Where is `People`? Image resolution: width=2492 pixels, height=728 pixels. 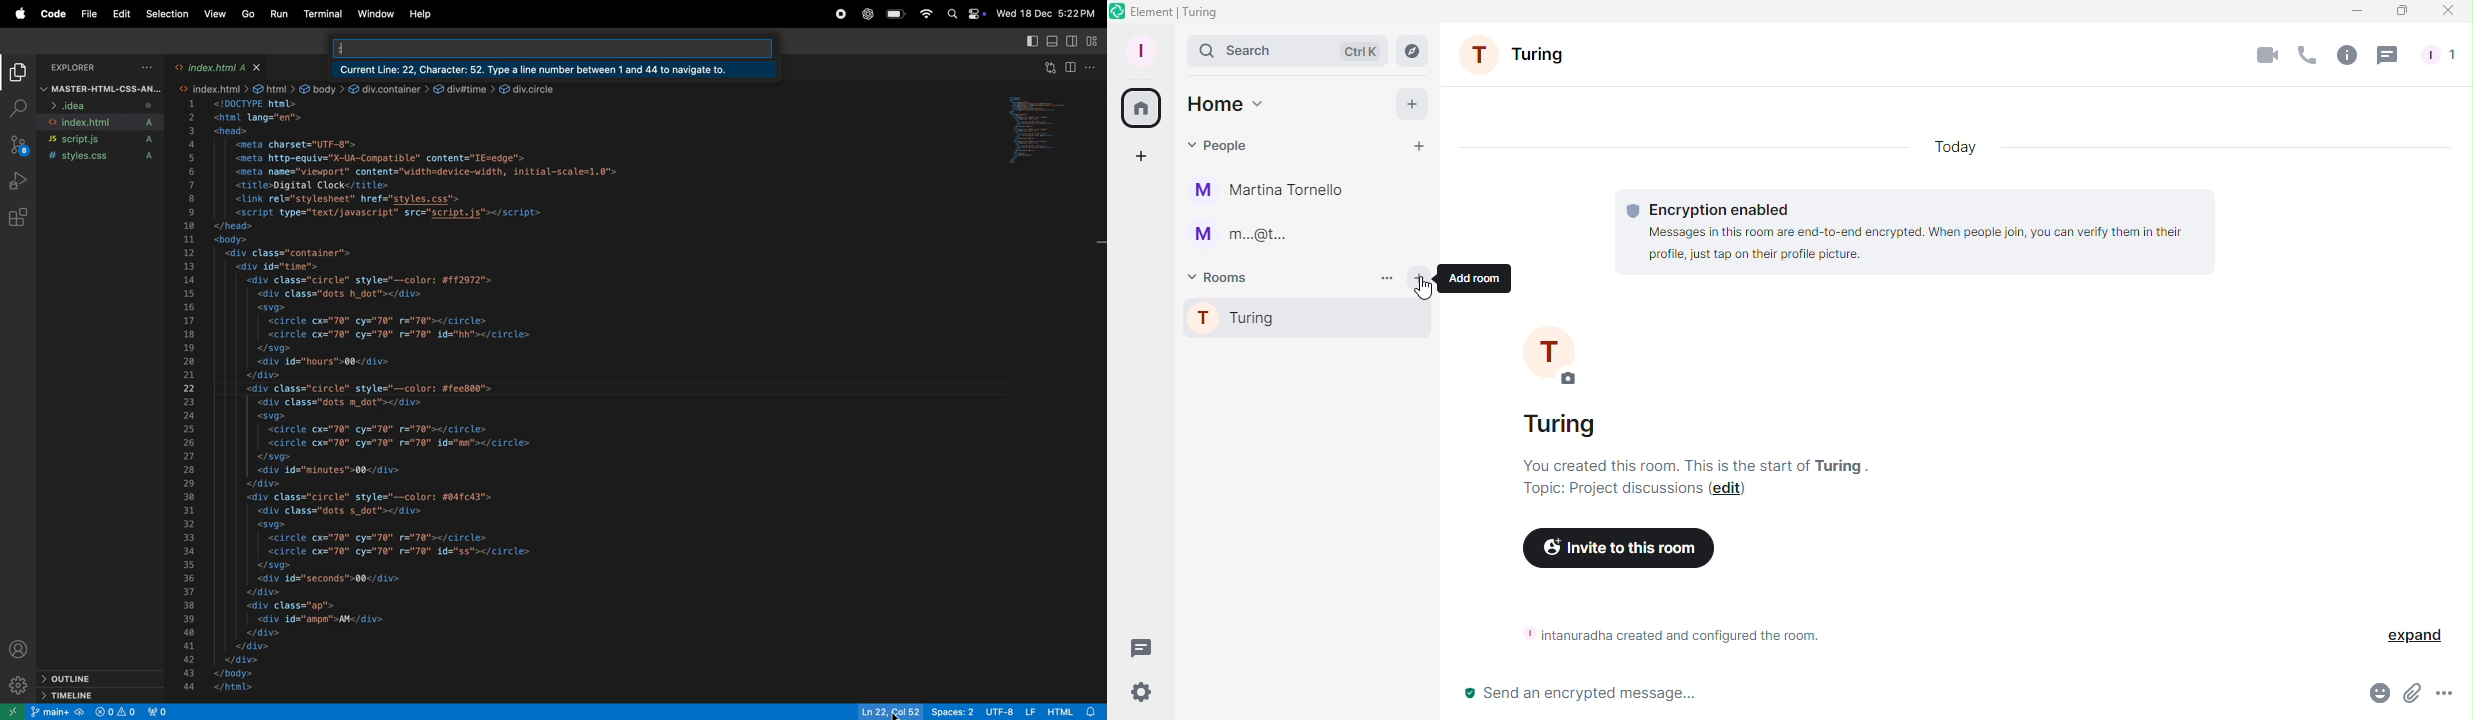 People is located at coordinates (2436, 55).